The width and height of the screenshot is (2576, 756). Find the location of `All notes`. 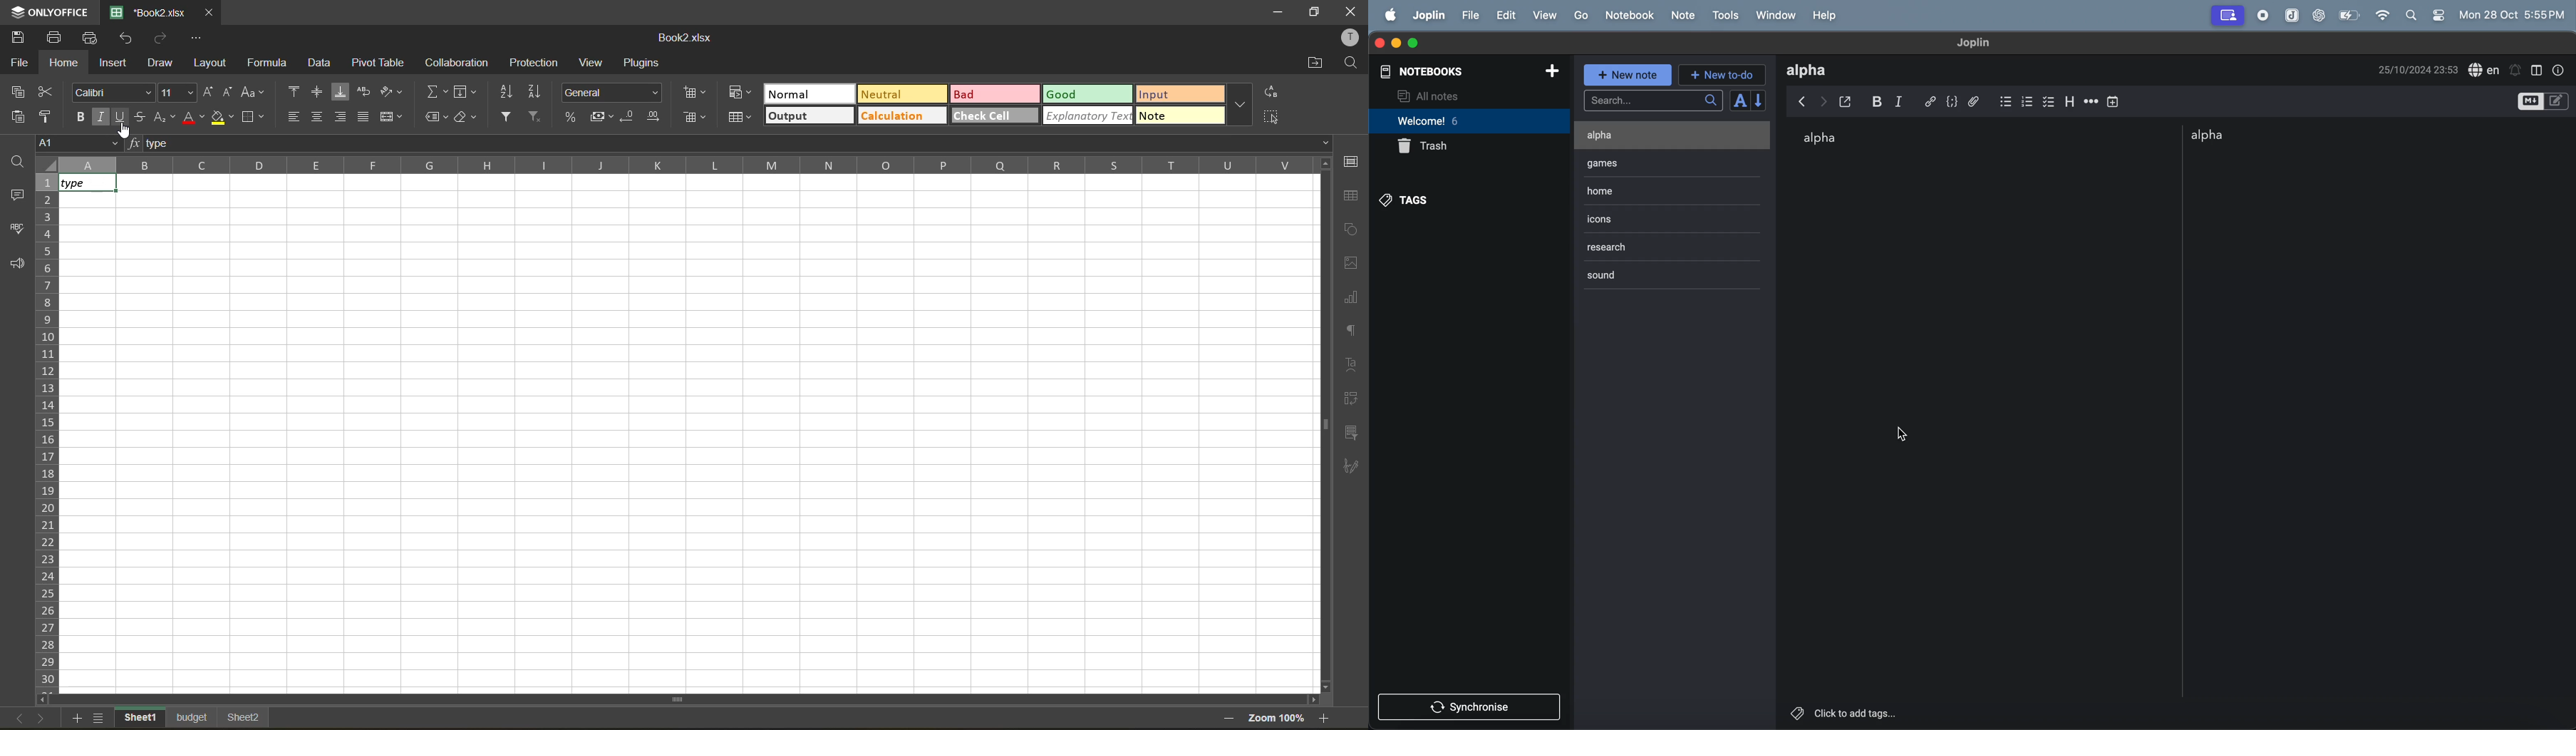

All notes is located at coordinates (1467, 96).